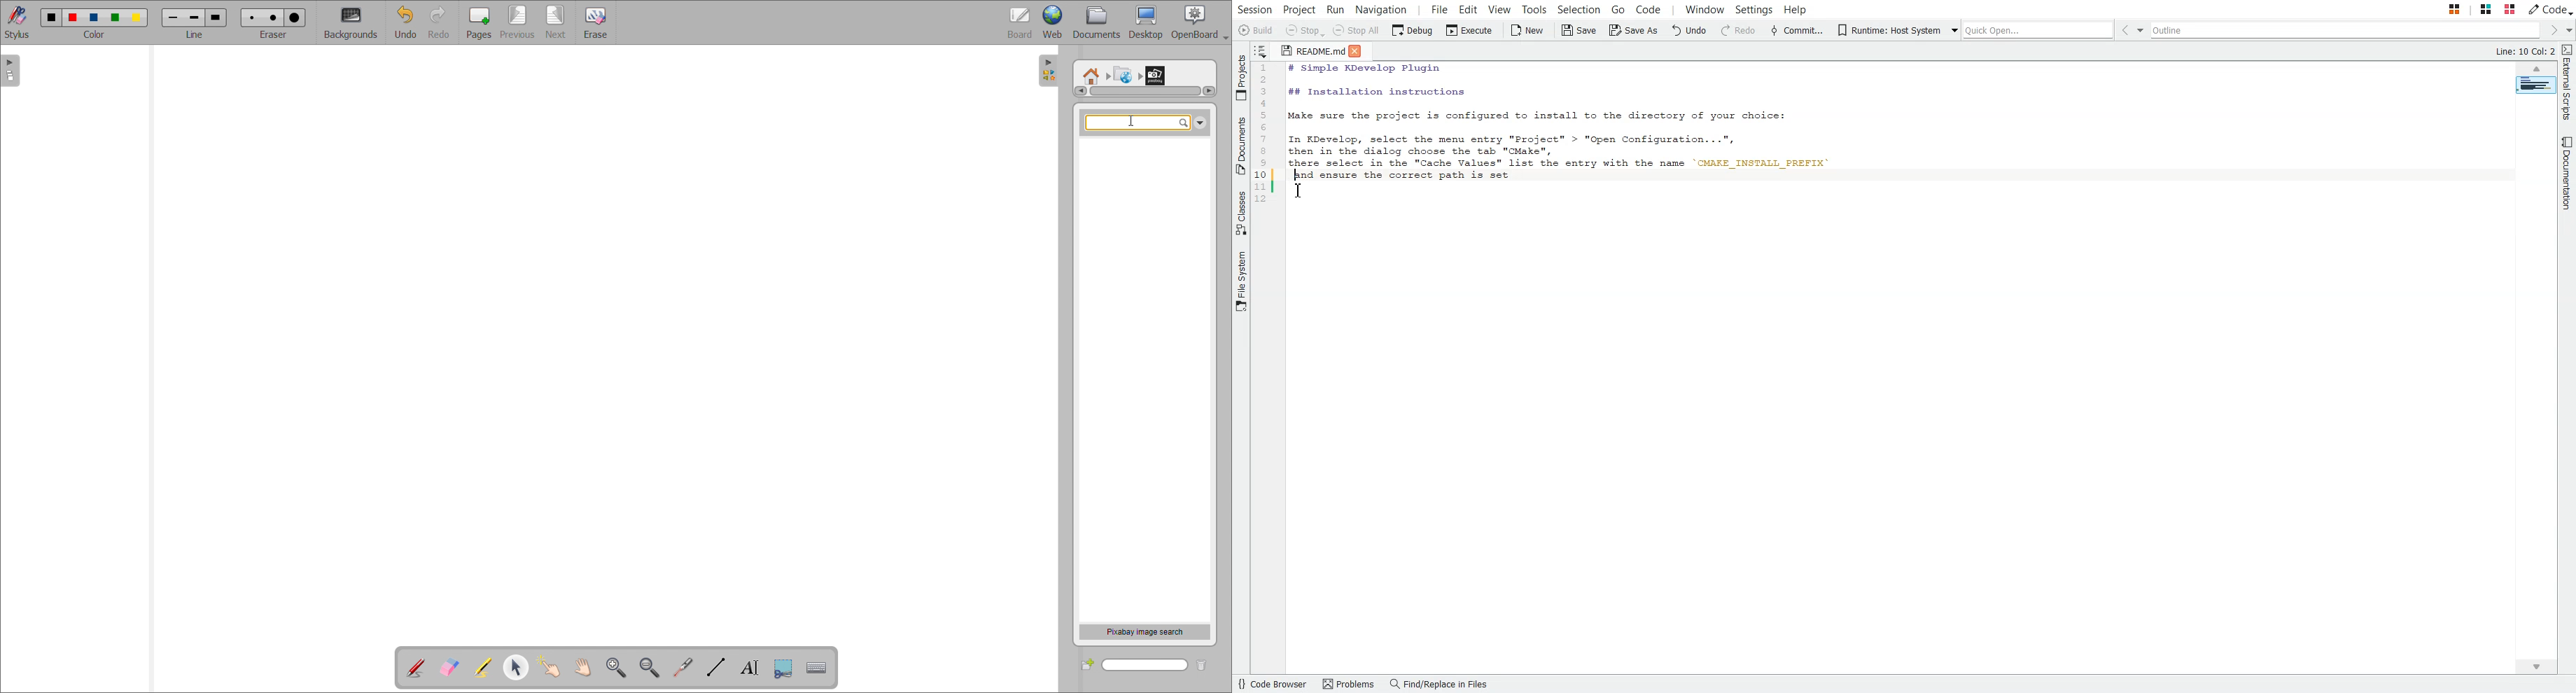 This screenshot has height=700, width=2576. I want to click on undo, so click(406, 22).